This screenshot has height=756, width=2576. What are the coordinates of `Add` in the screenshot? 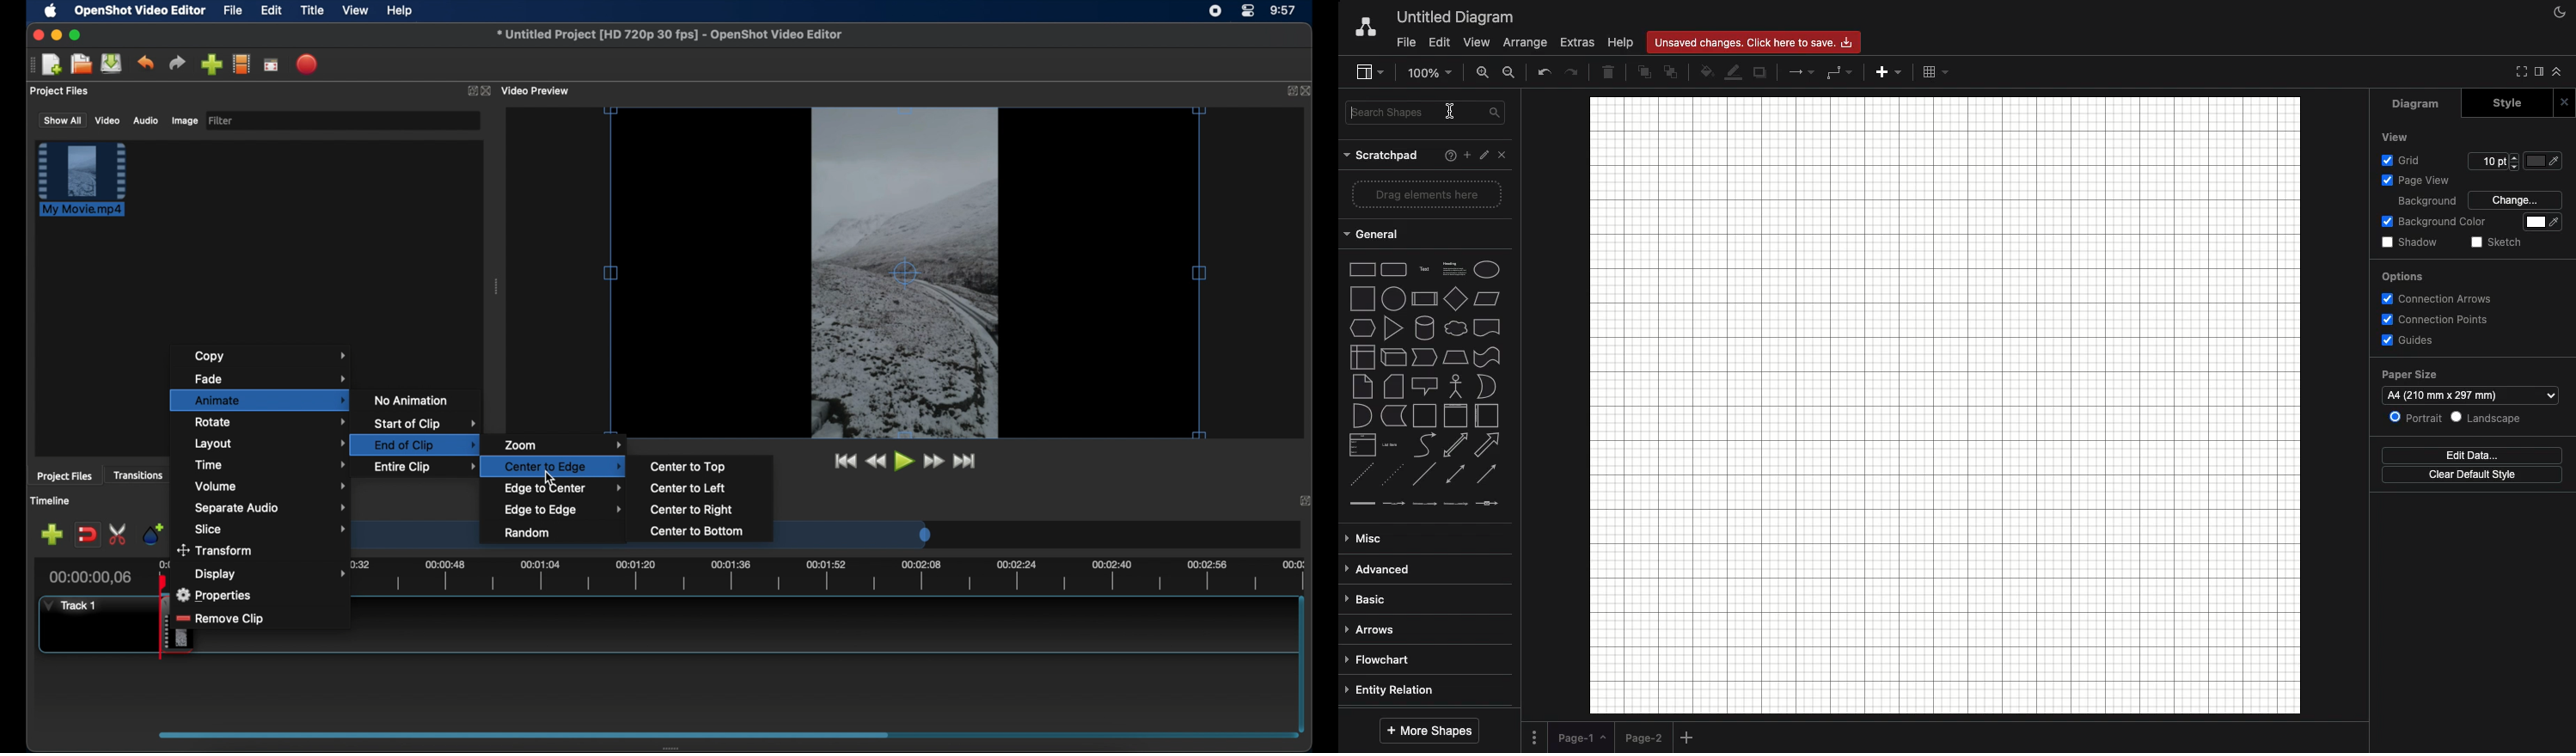 It's located at (1887, 75).